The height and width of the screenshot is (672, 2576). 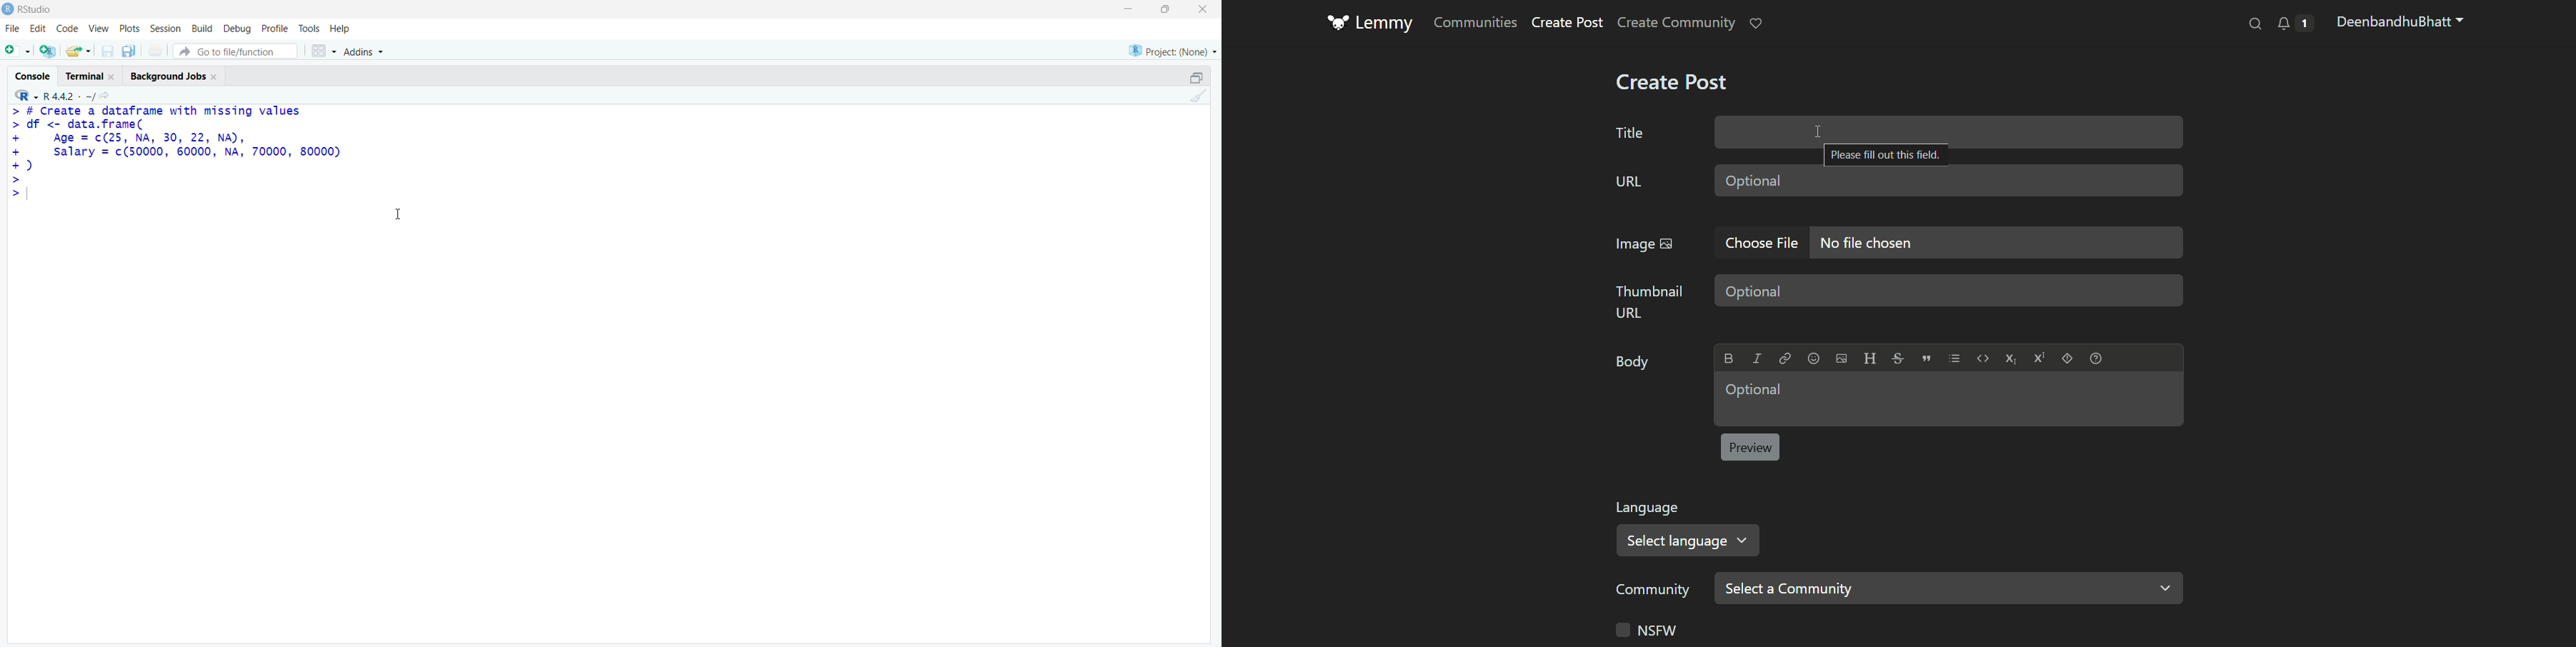 I want to click on Debug, so click(x=240, y=28).